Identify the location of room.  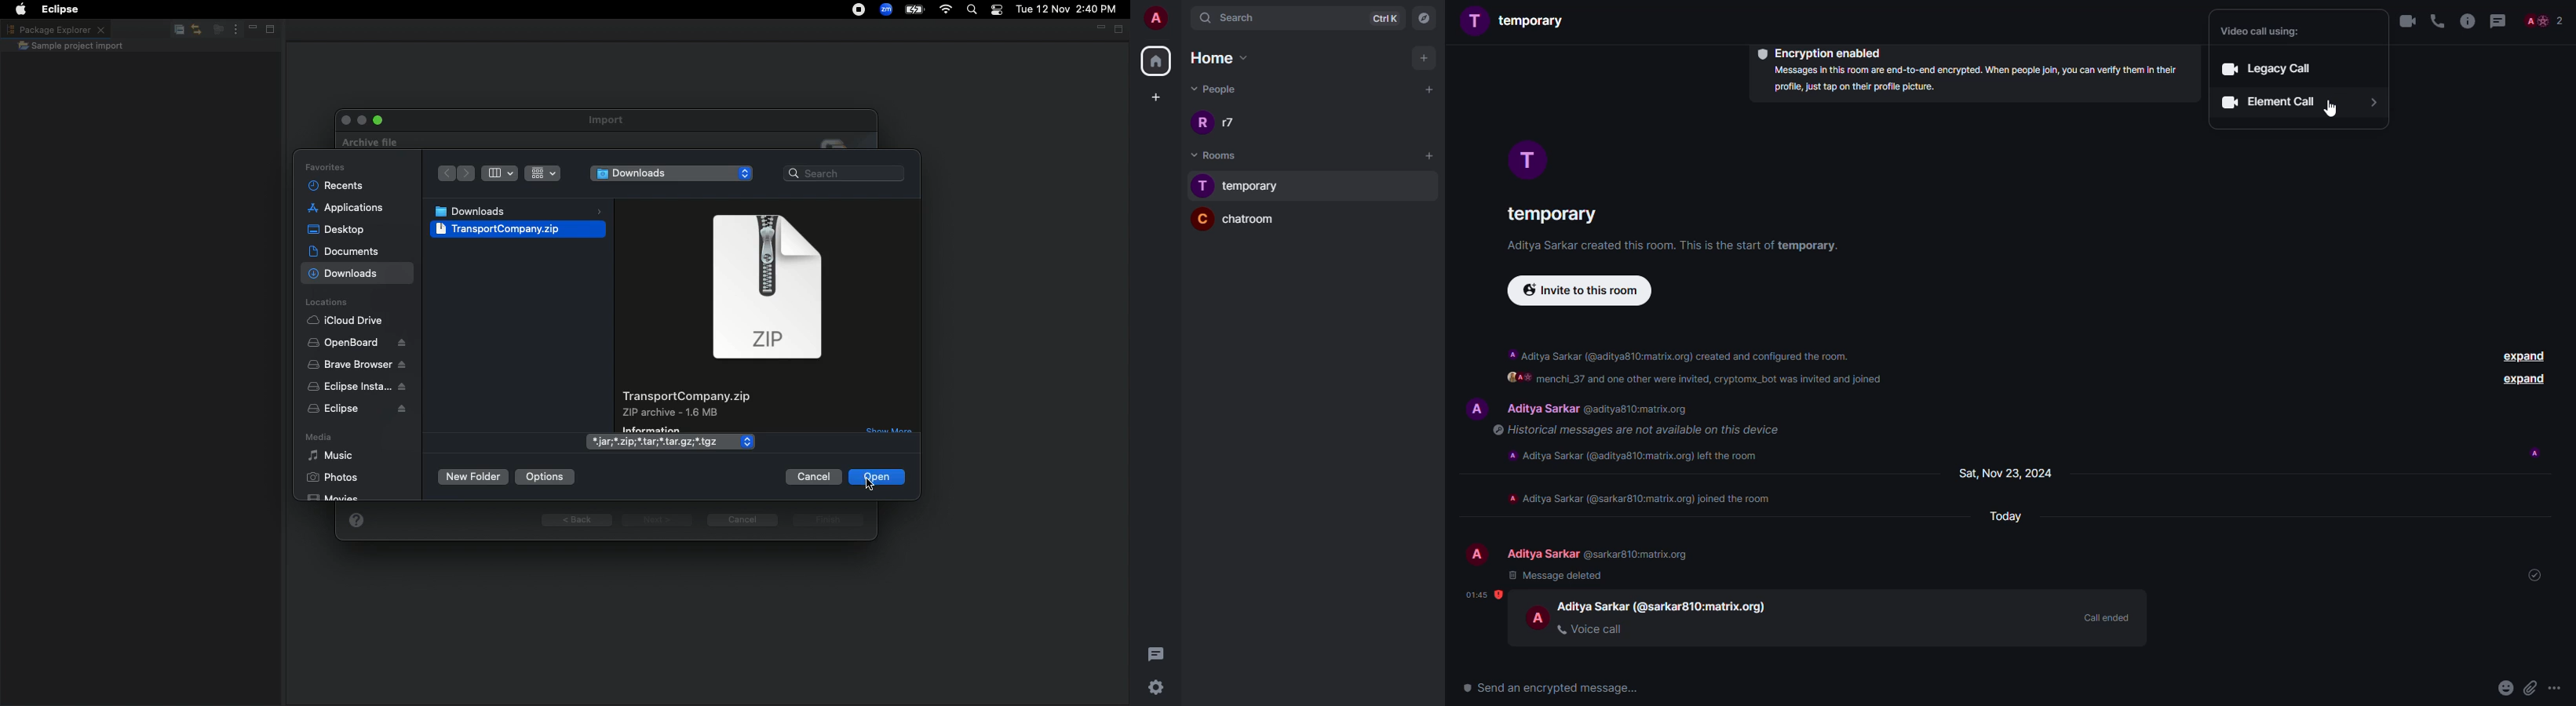
(1255, 187).